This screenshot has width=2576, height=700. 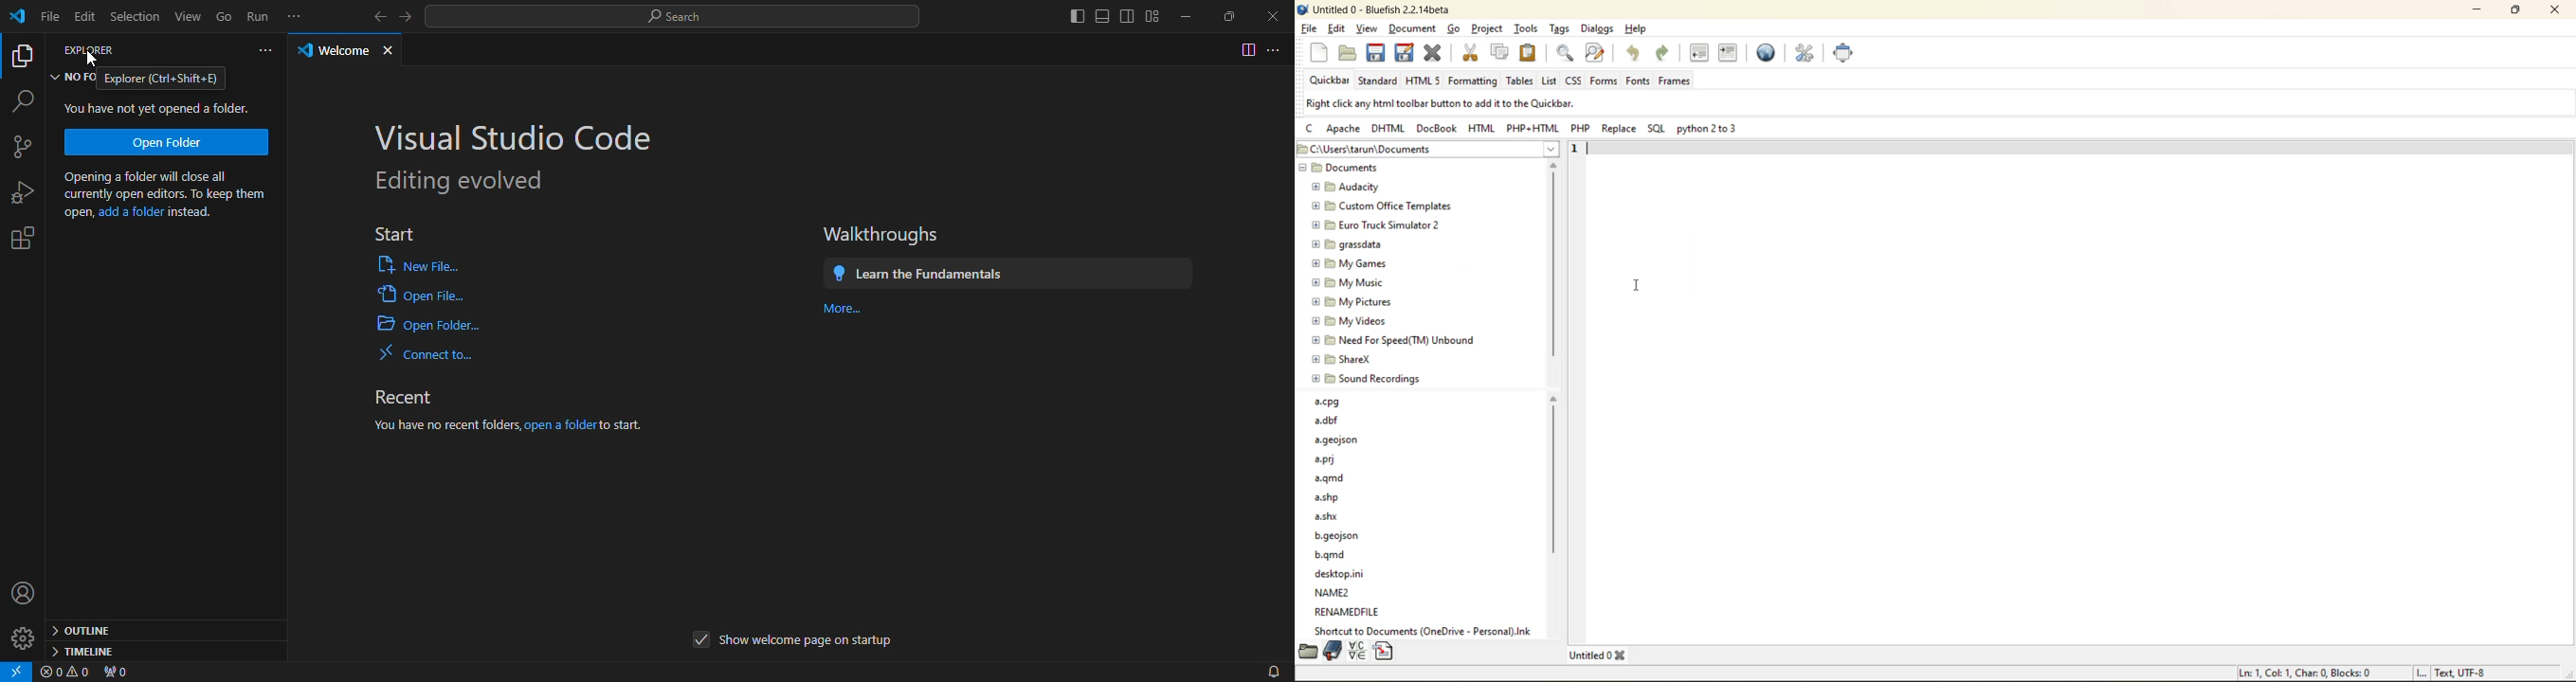 What do you see at coordinates (95, 59) in the screenshot?
I see `cursor` at bounding box center [95, 59].